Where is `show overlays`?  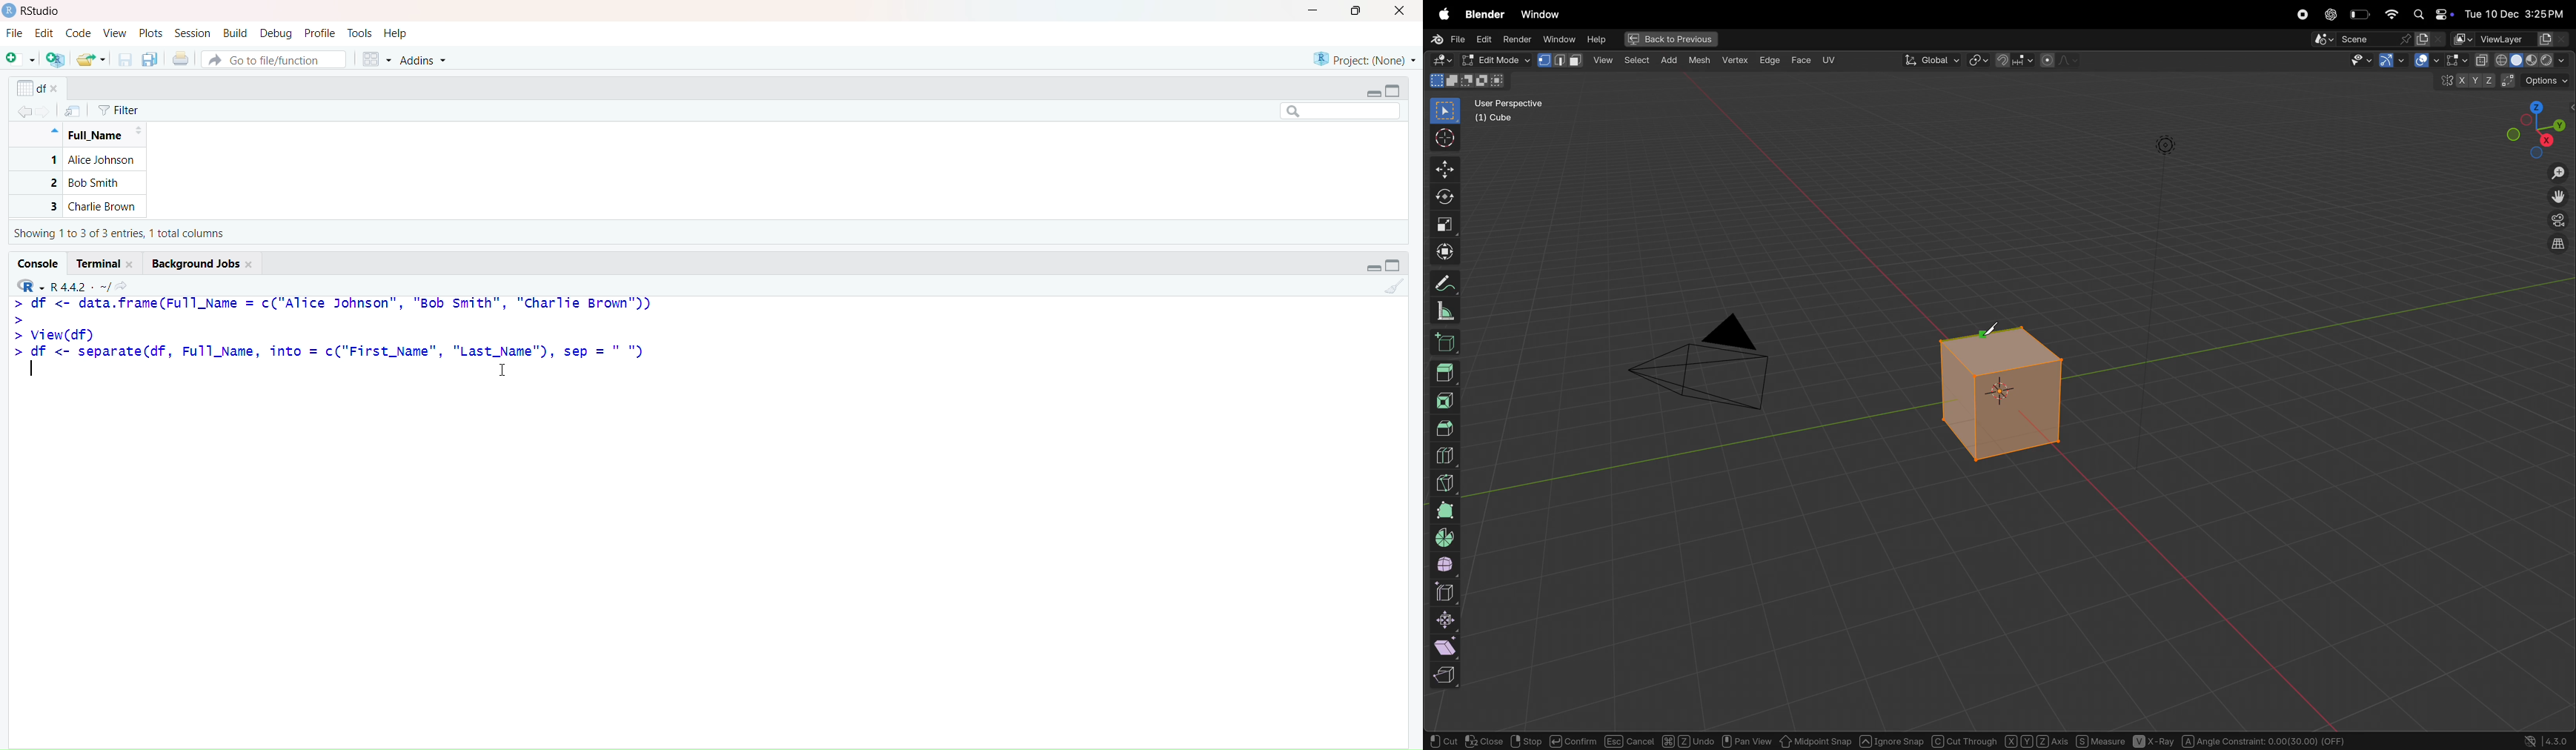
show overlays is located at coordinates (2453, 60).